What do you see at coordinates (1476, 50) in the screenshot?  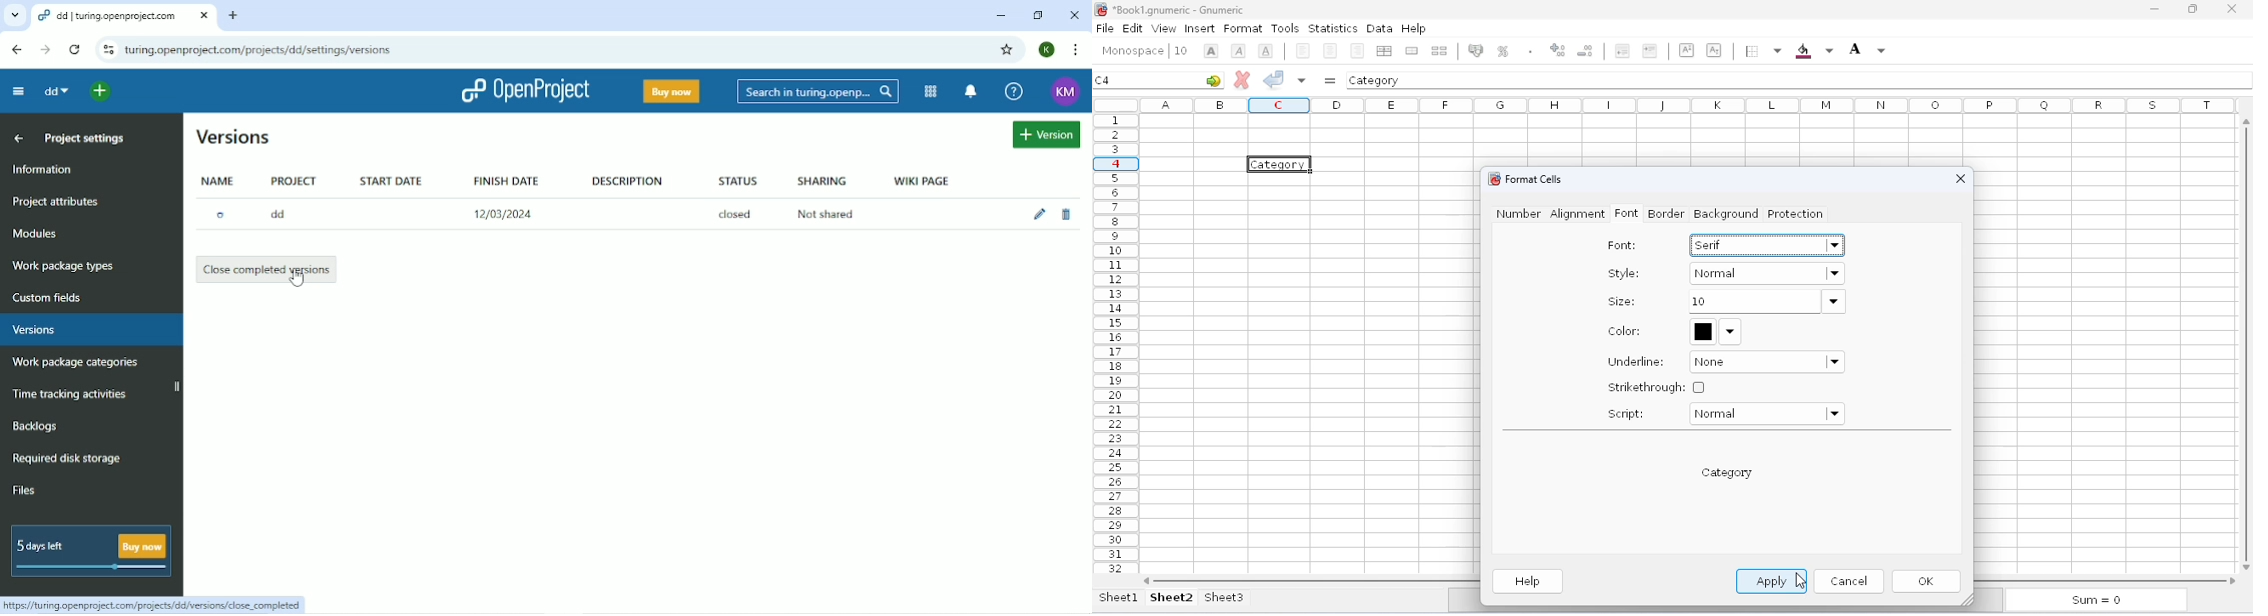 I see `format the selection as accounting` at bounding box center [1476, 50].